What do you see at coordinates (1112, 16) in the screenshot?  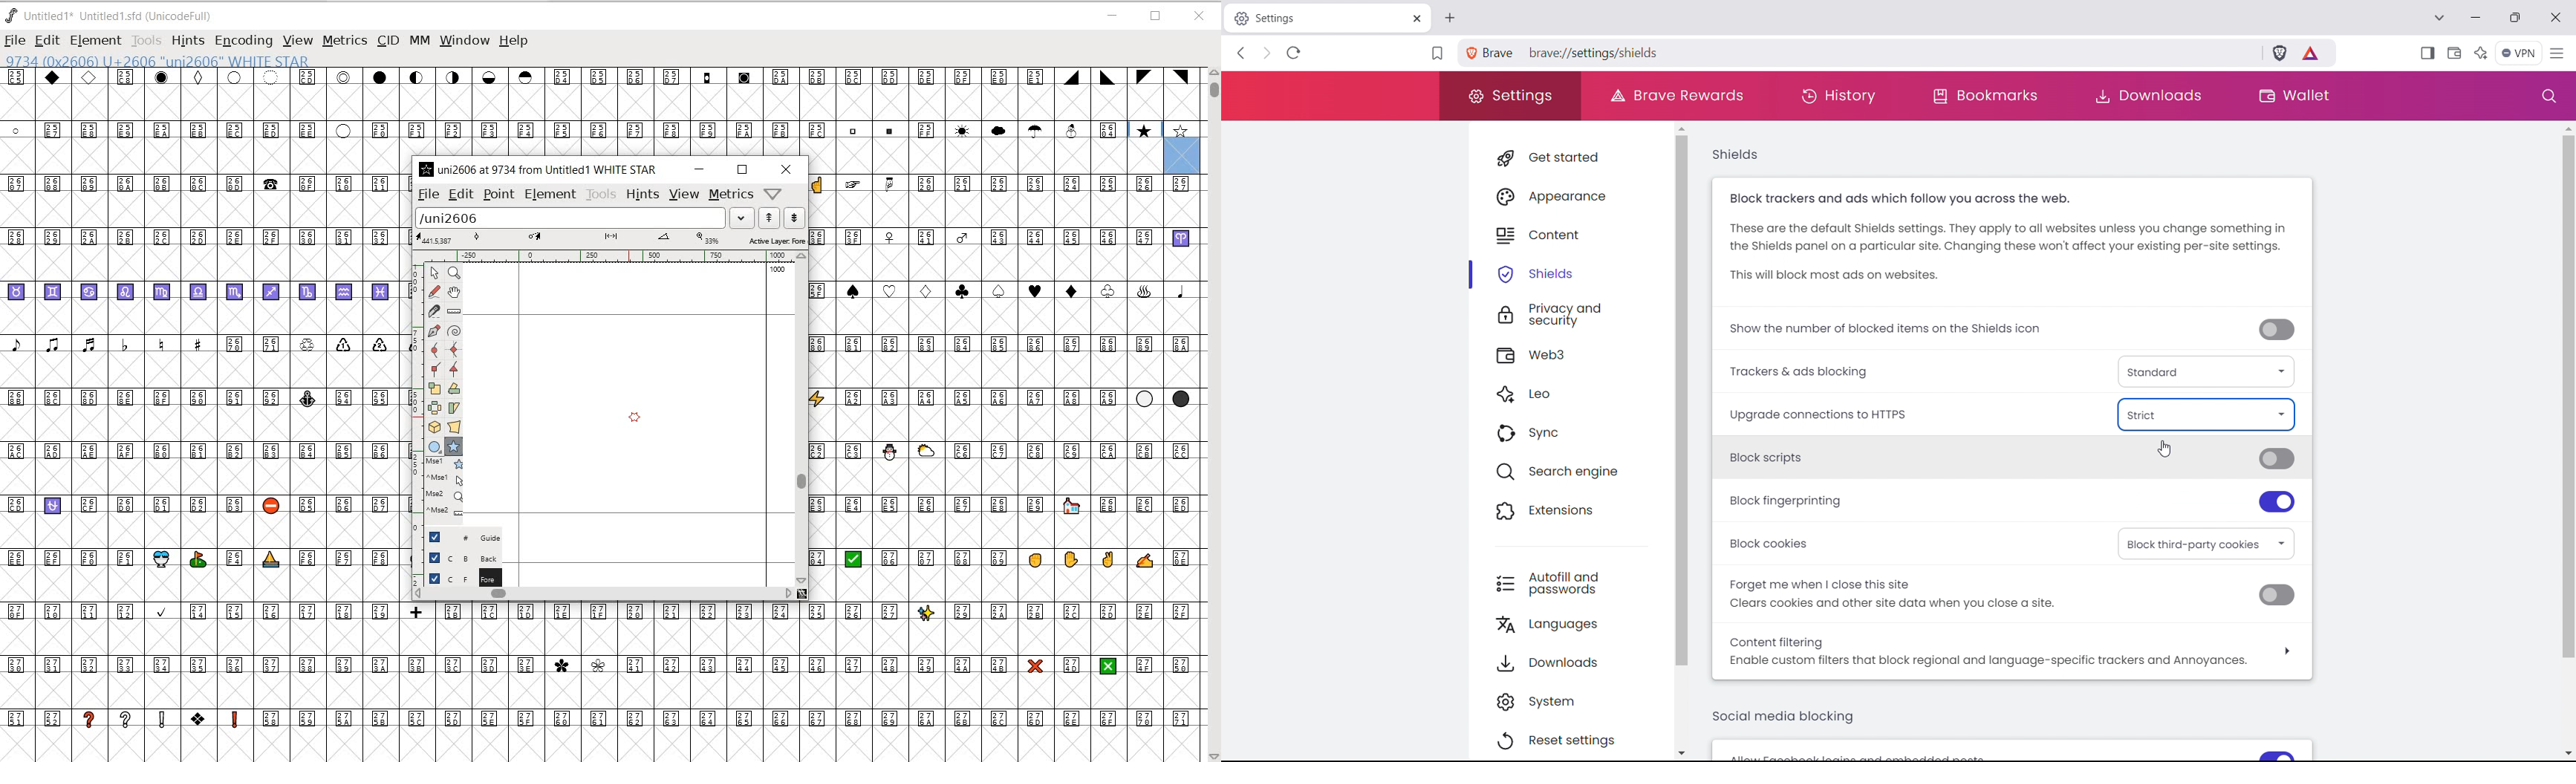 I see `MINIMIZE` at bounding box center [1112, 16].